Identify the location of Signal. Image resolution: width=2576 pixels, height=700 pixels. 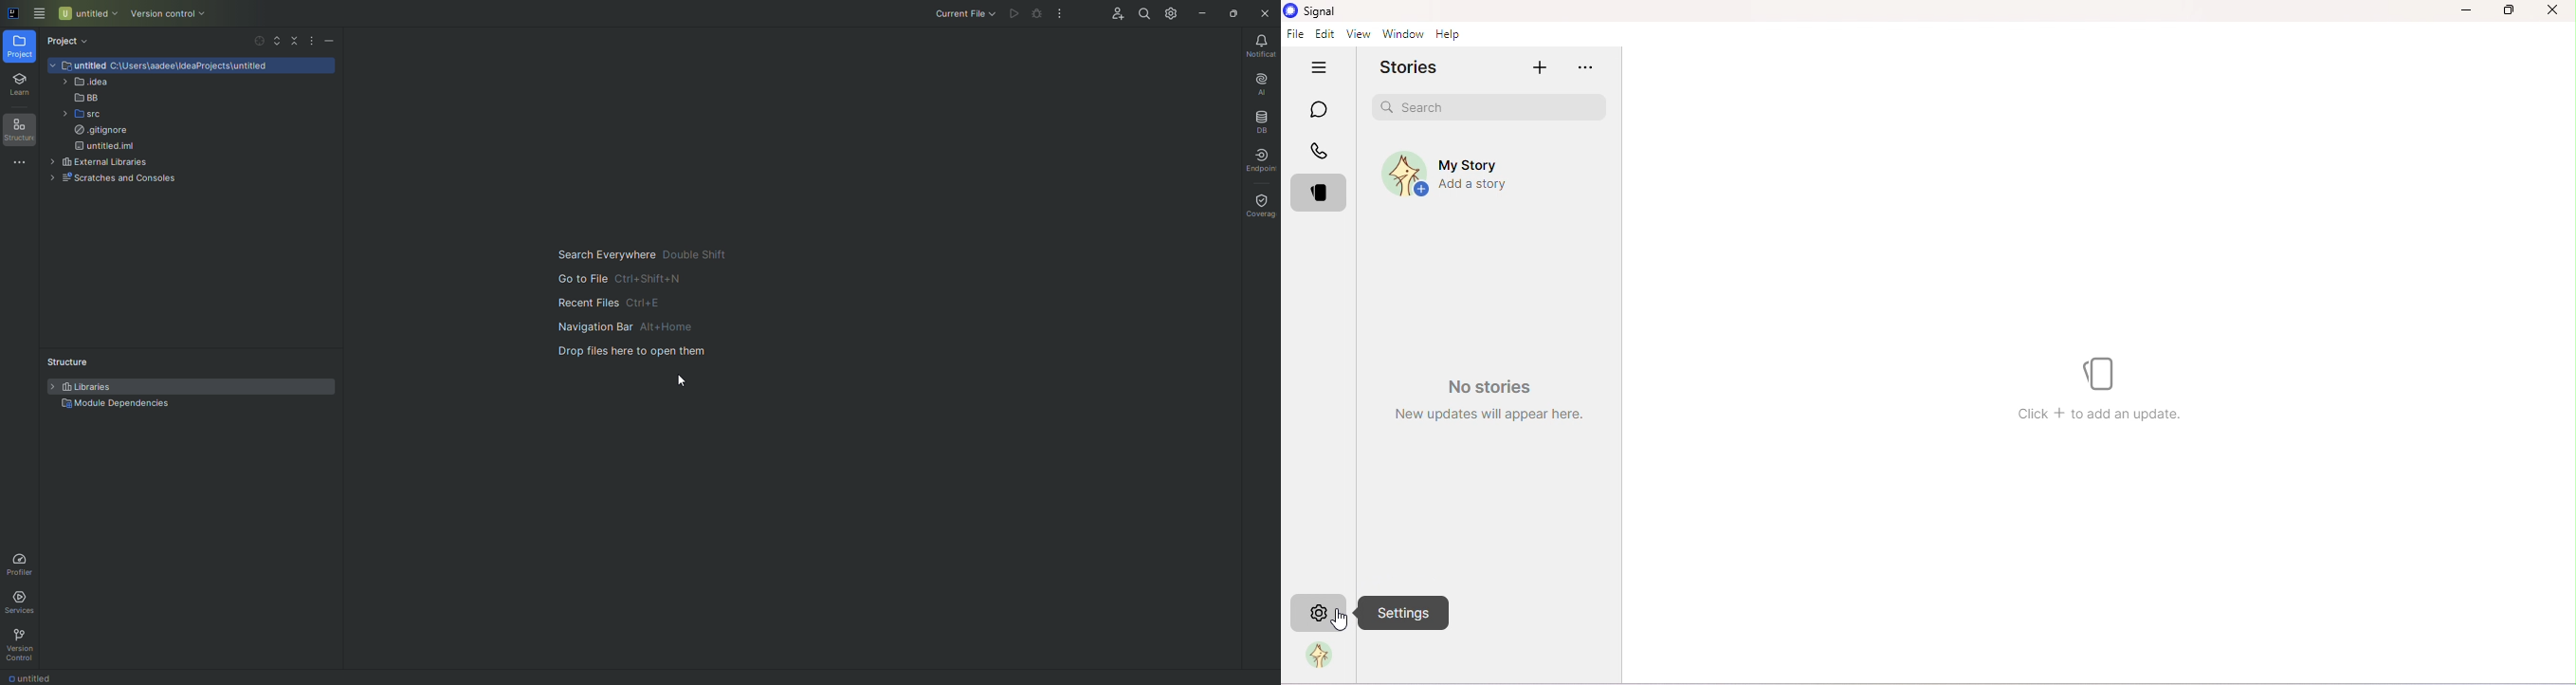
(1317, 11).